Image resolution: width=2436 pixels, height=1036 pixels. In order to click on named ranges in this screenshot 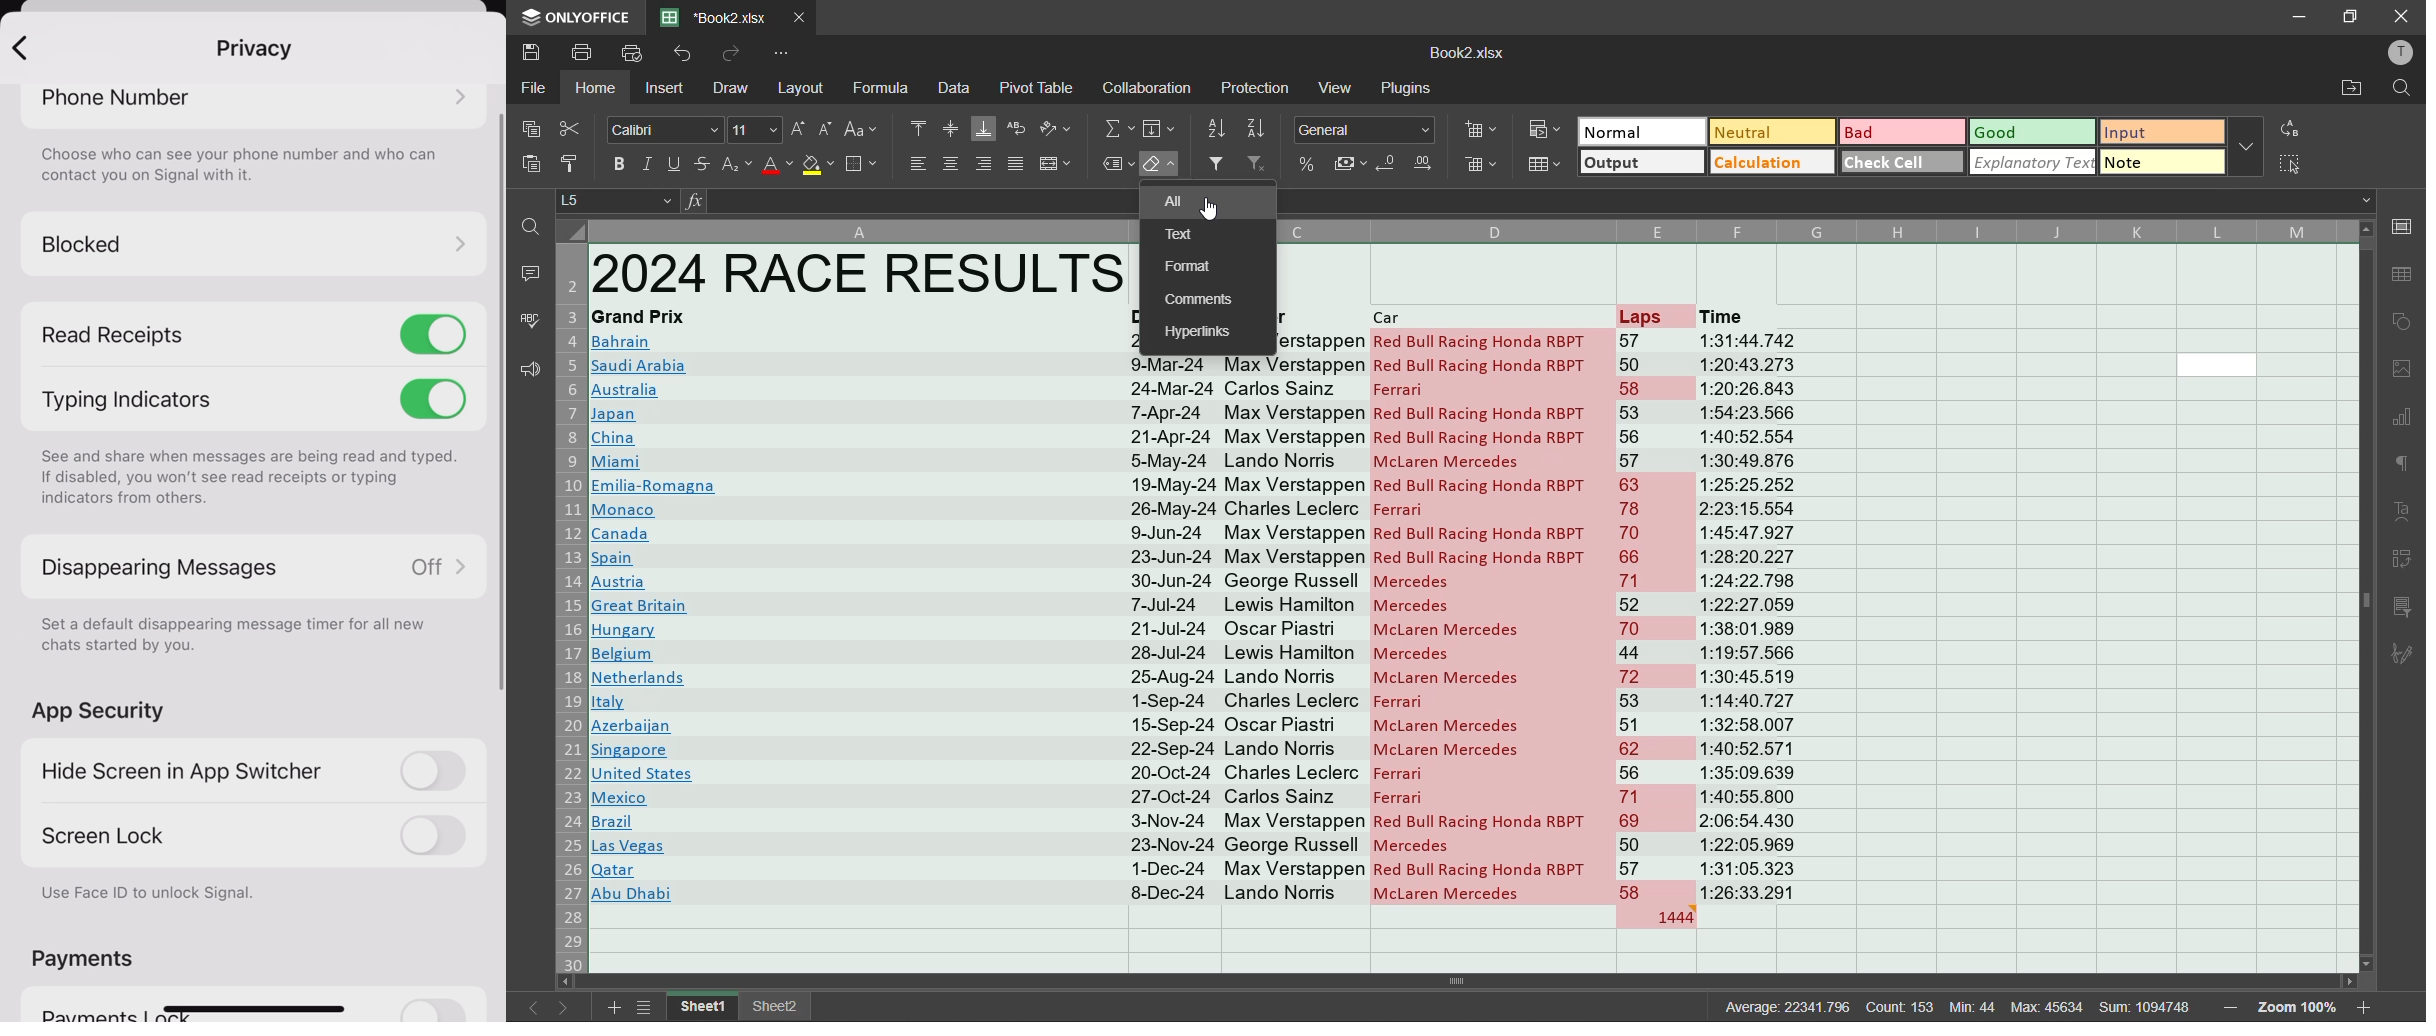, I will do `click(1117, 168)`.